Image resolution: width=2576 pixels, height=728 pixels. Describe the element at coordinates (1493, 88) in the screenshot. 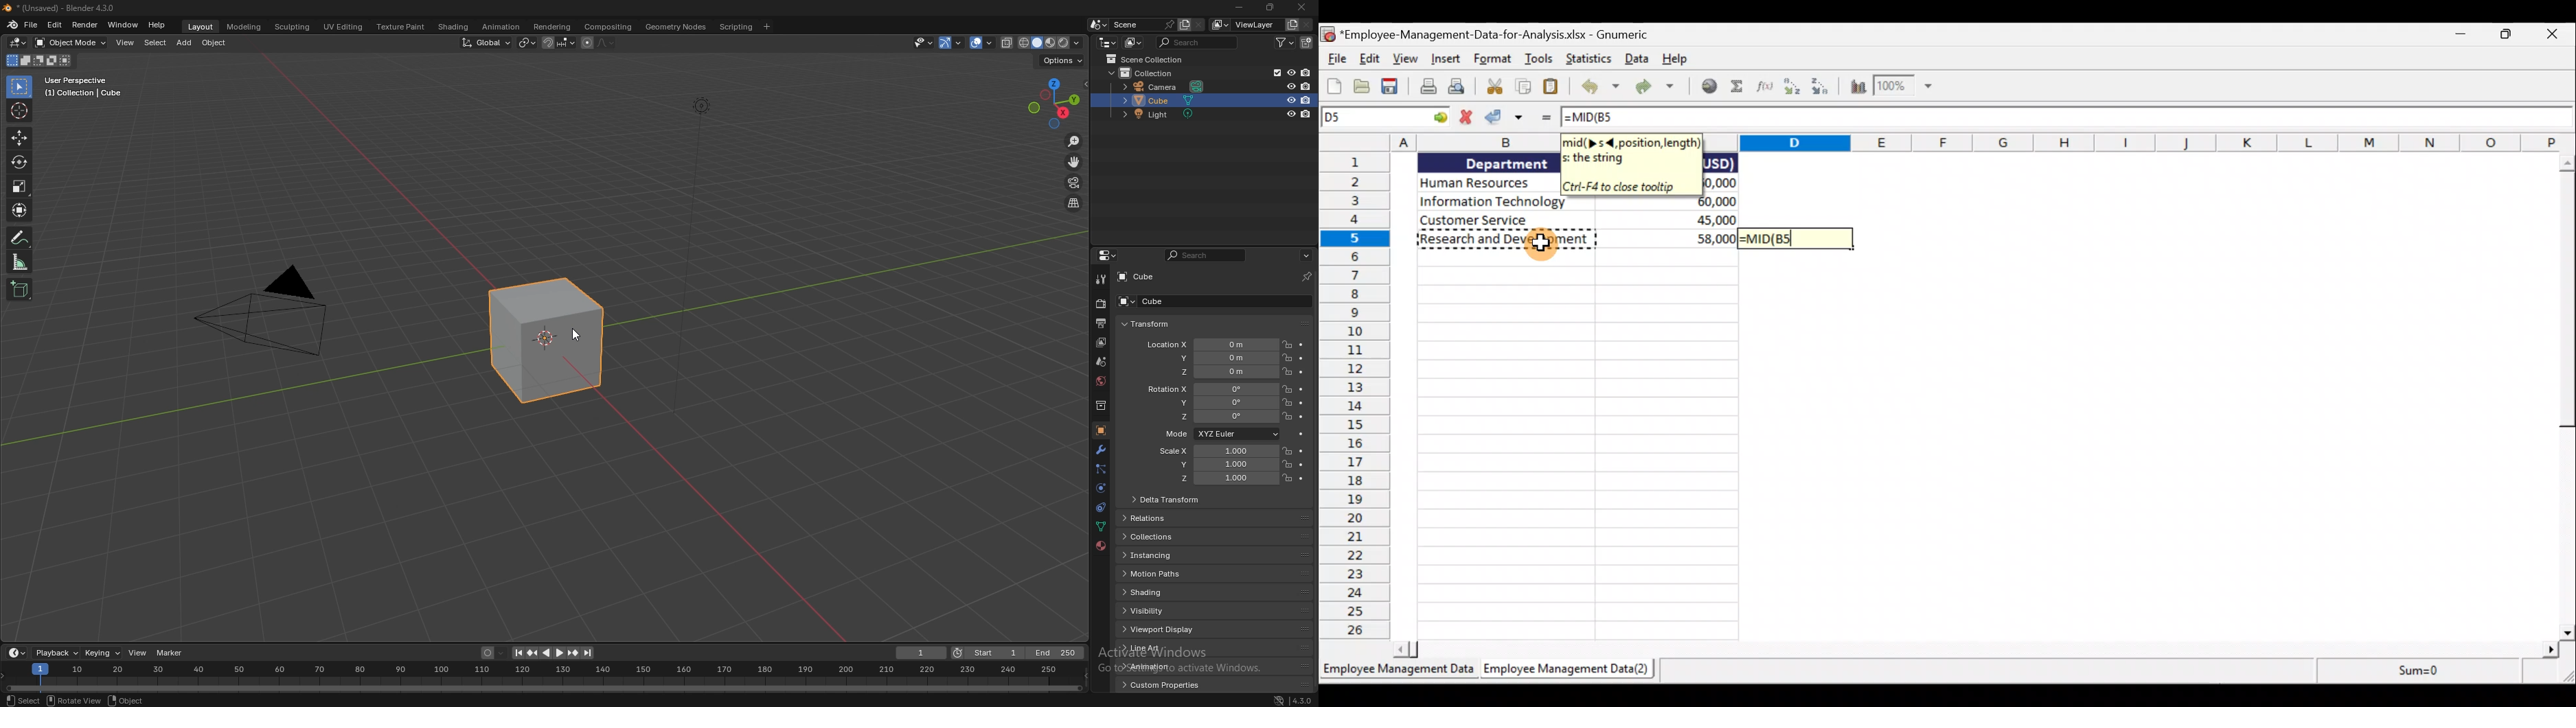

I see `Cut selection` at that location.